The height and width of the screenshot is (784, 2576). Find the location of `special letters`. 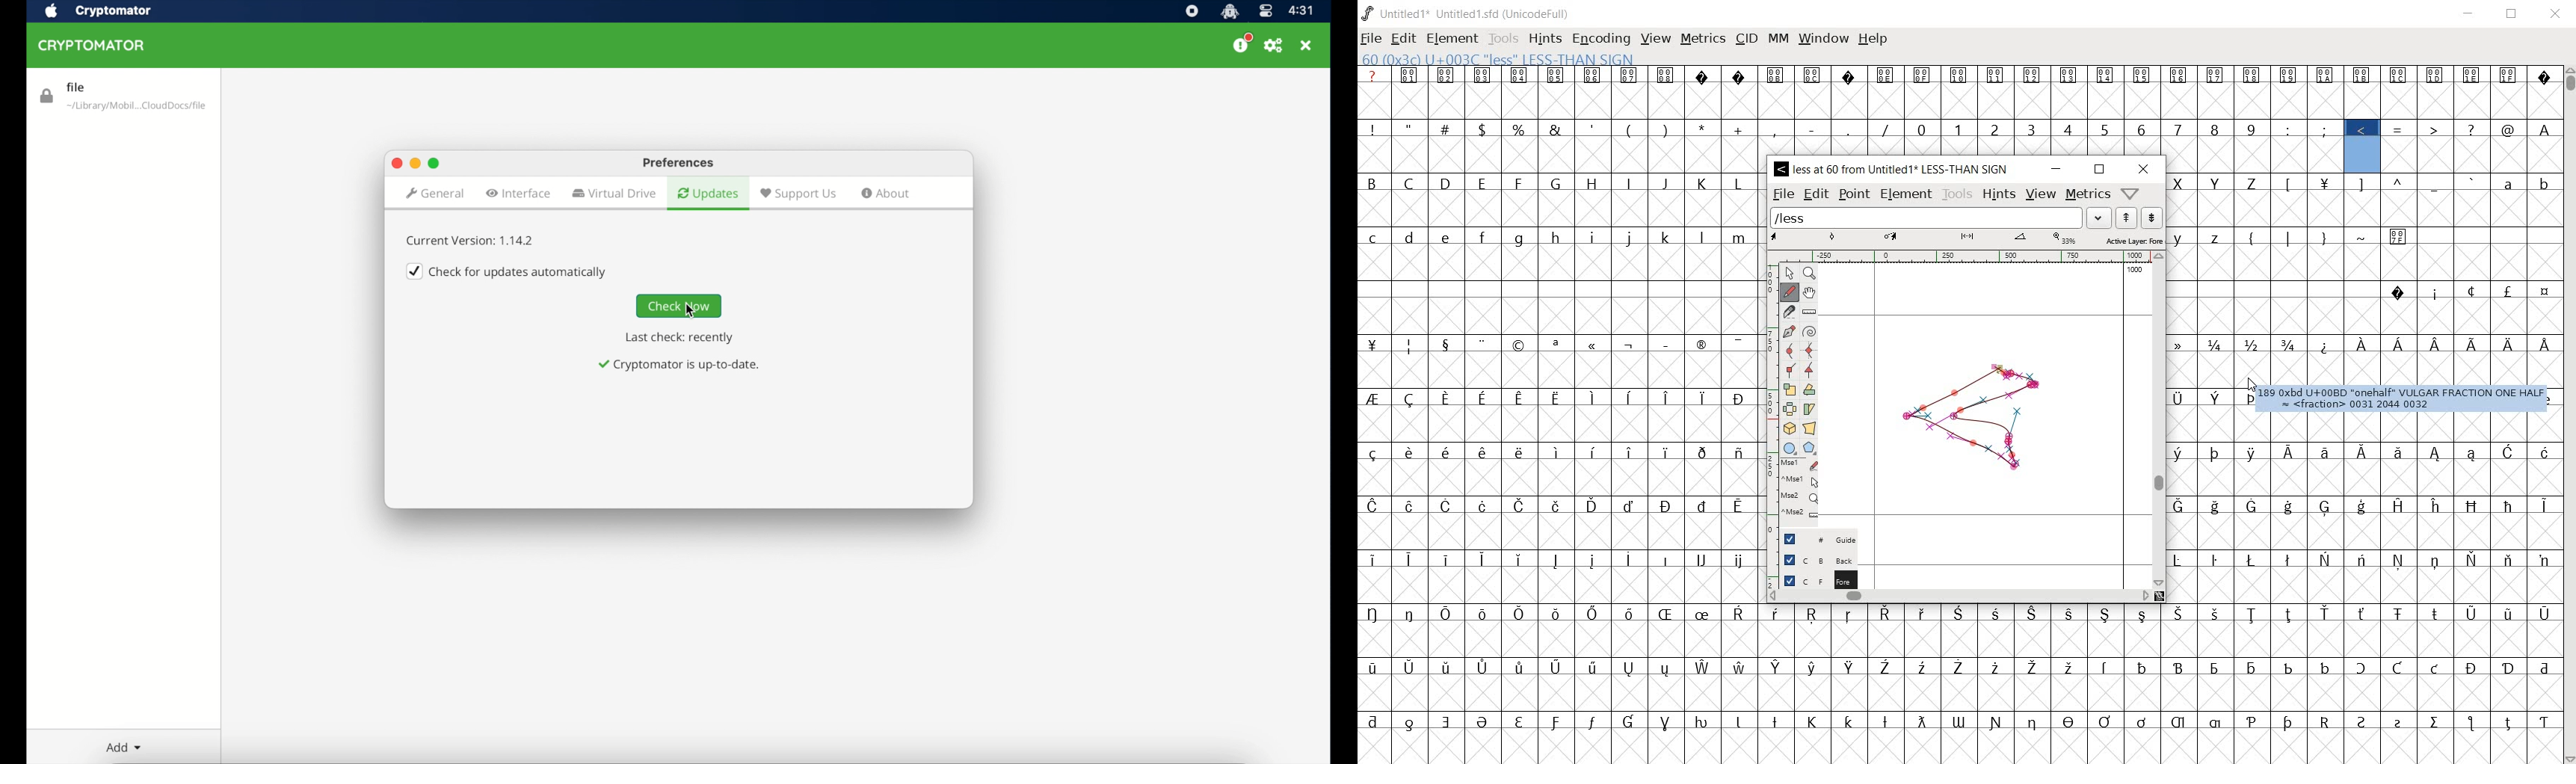

special letters is located at coordinates (1561, 506).